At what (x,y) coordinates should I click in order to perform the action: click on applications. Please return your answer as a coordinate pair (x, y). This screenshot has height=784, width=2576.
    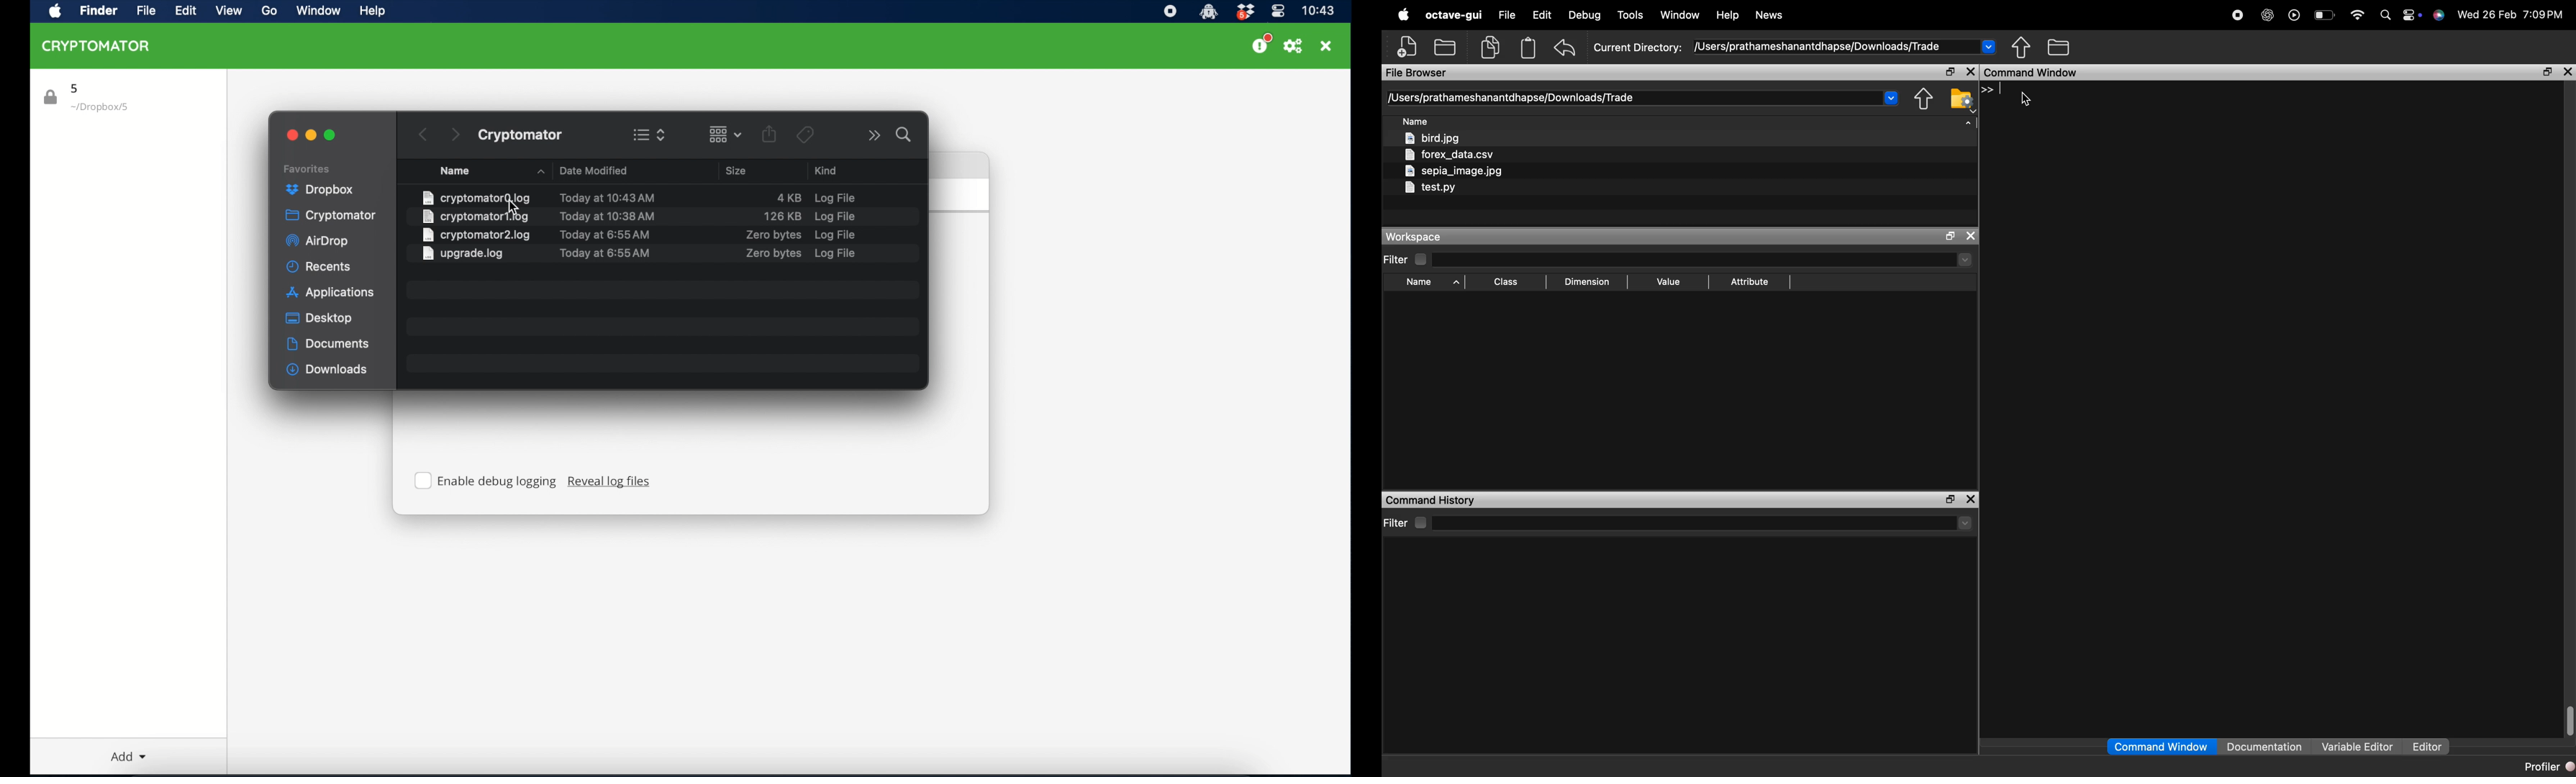
    Looking at the image, I should click on (332, 293).